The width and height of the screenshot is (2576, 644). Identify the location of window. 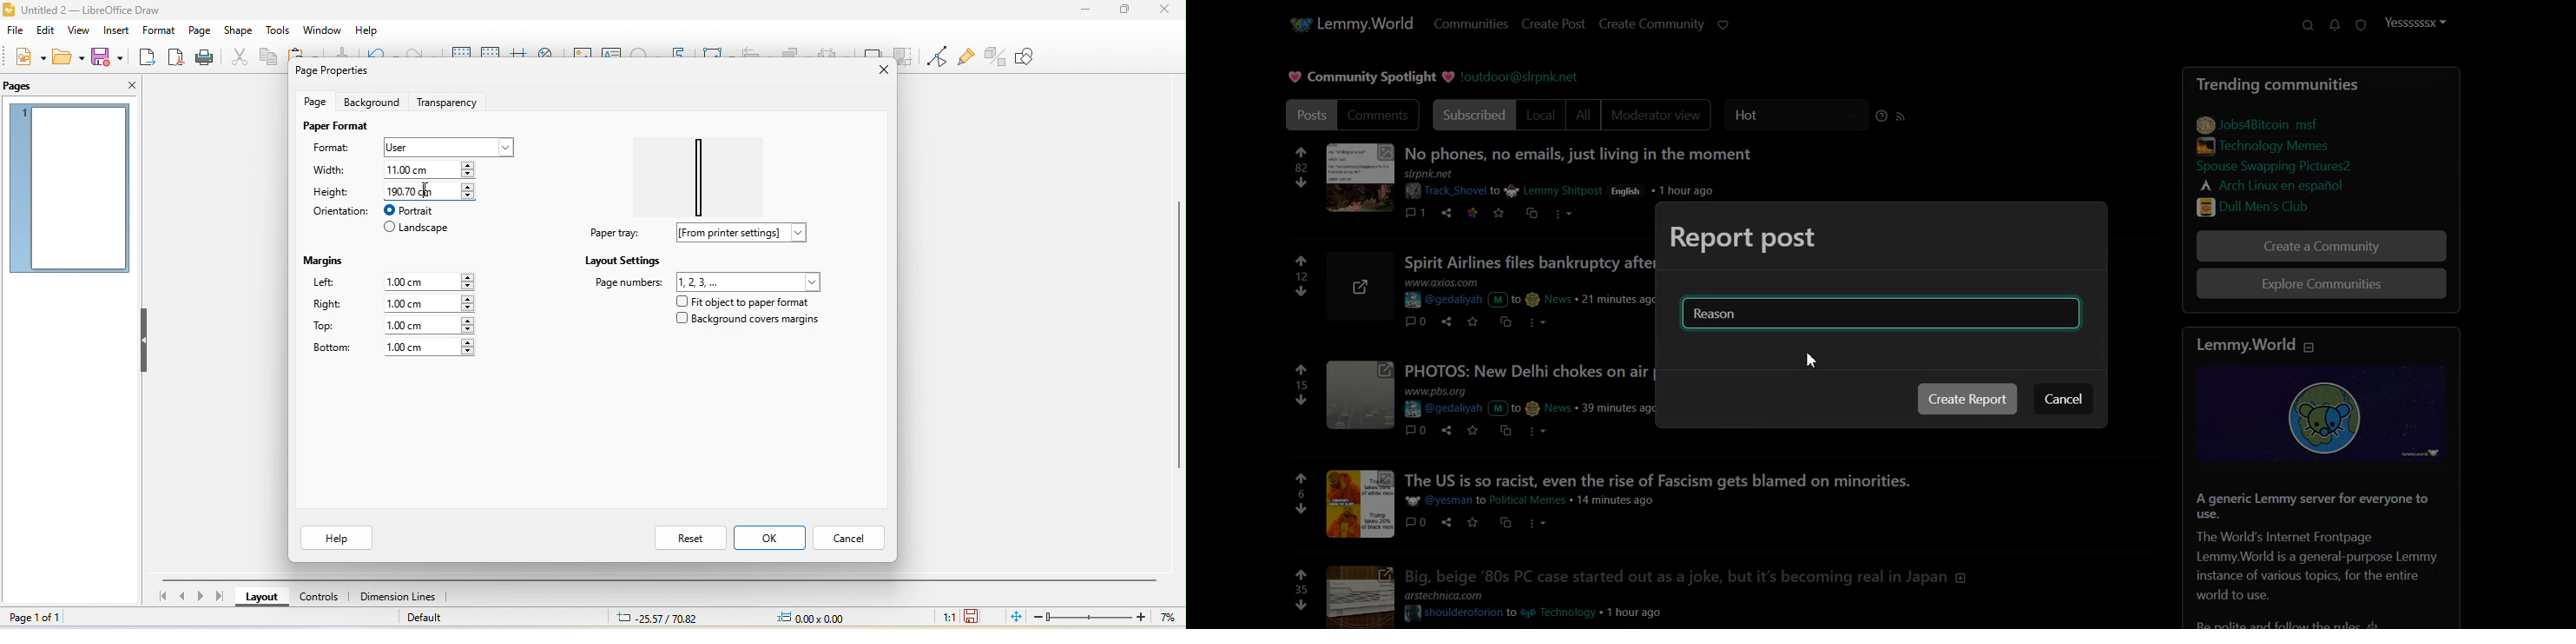
(322, 30).